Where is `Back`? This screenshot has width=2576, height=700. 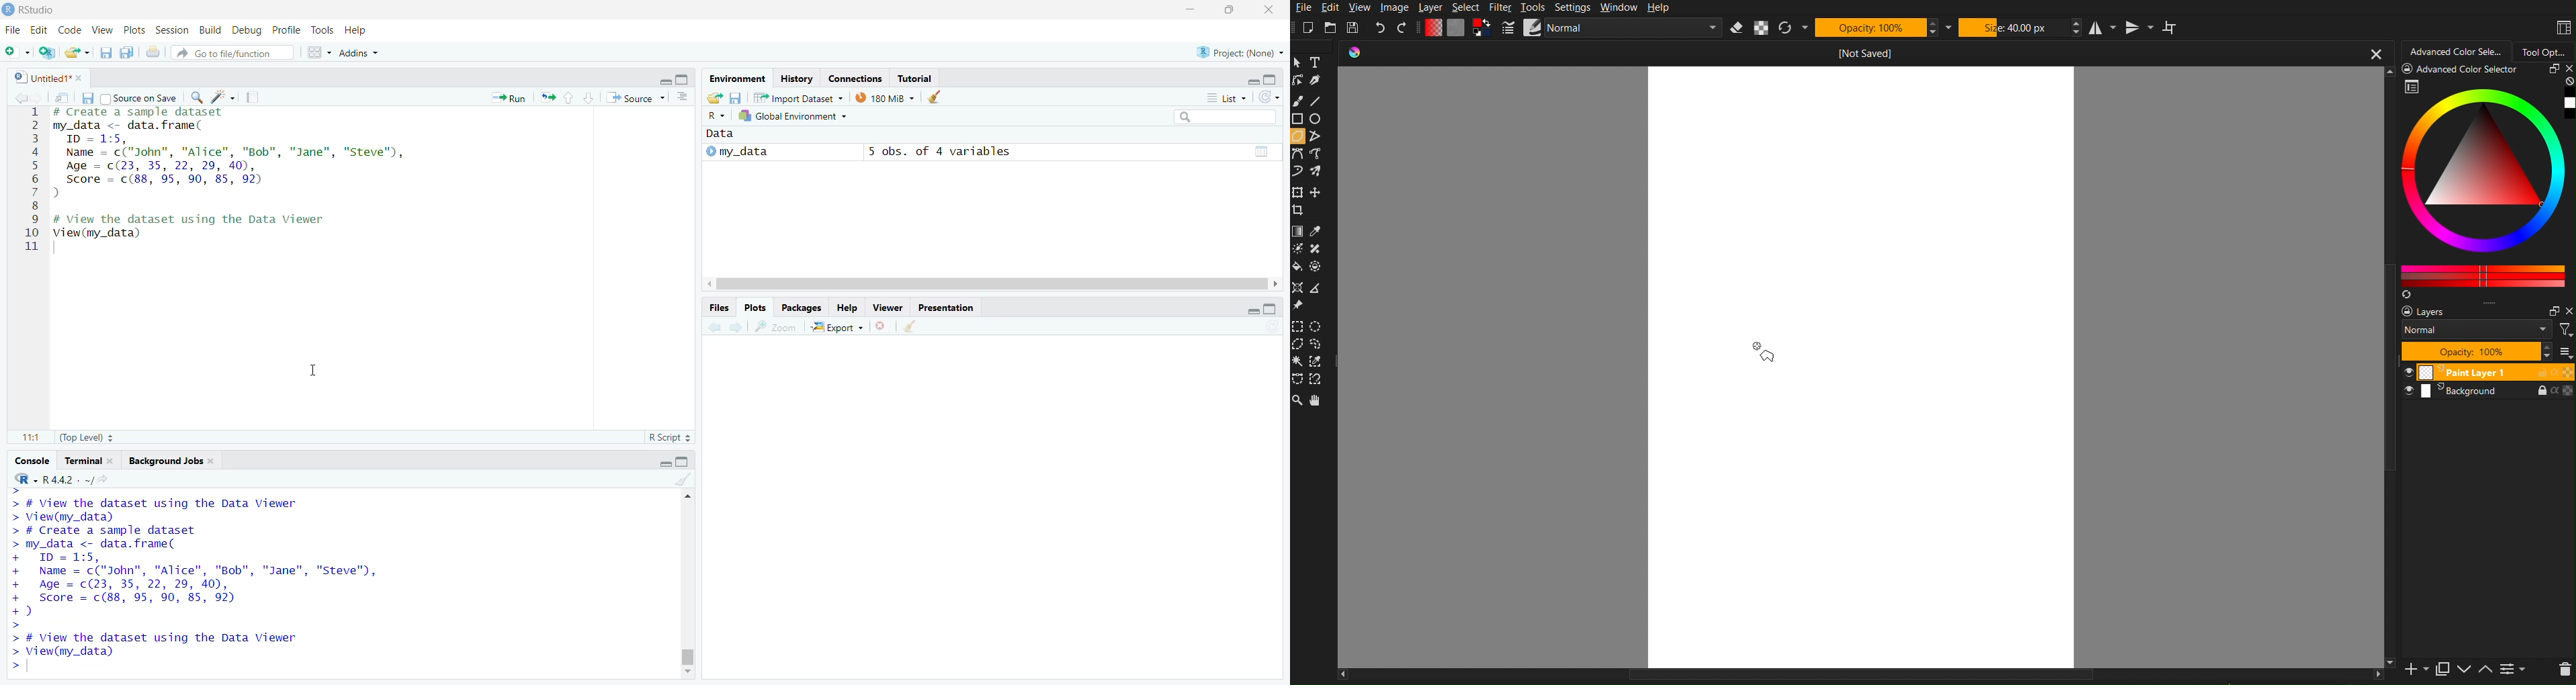 Back is located at coordinates (21, 98).